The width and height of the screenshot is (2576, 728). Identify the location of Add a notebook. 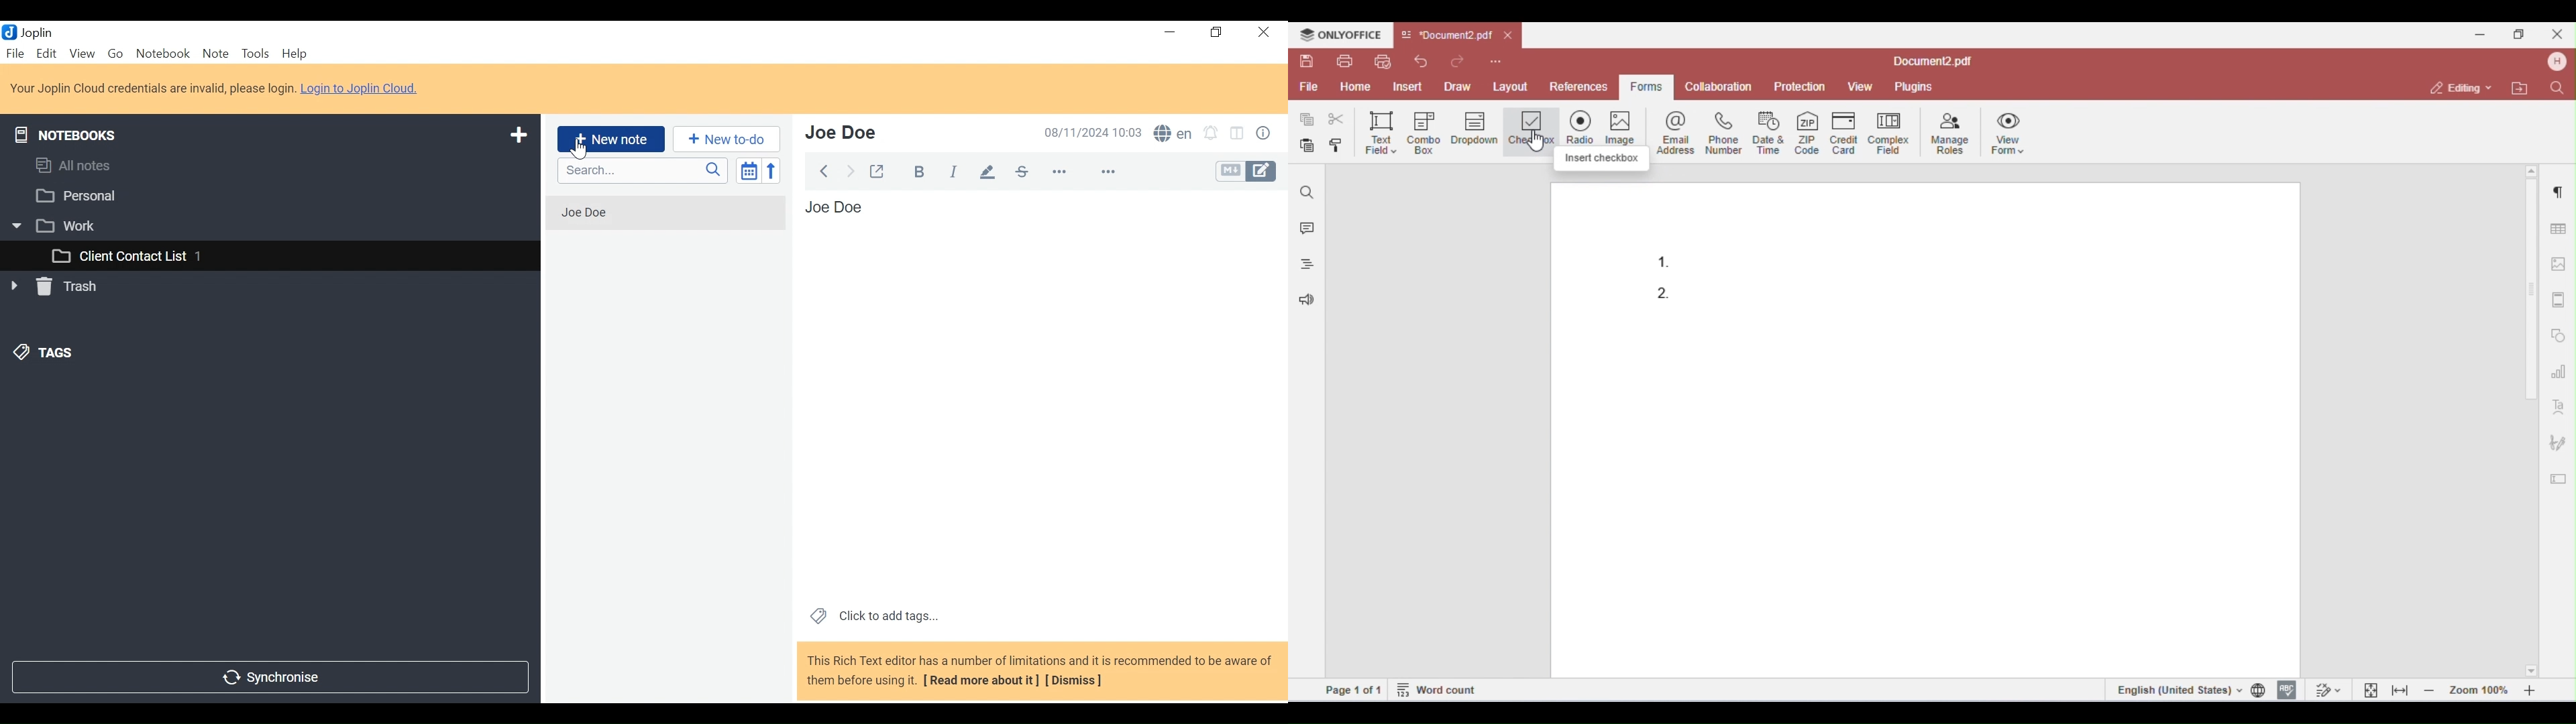
(517, 135).